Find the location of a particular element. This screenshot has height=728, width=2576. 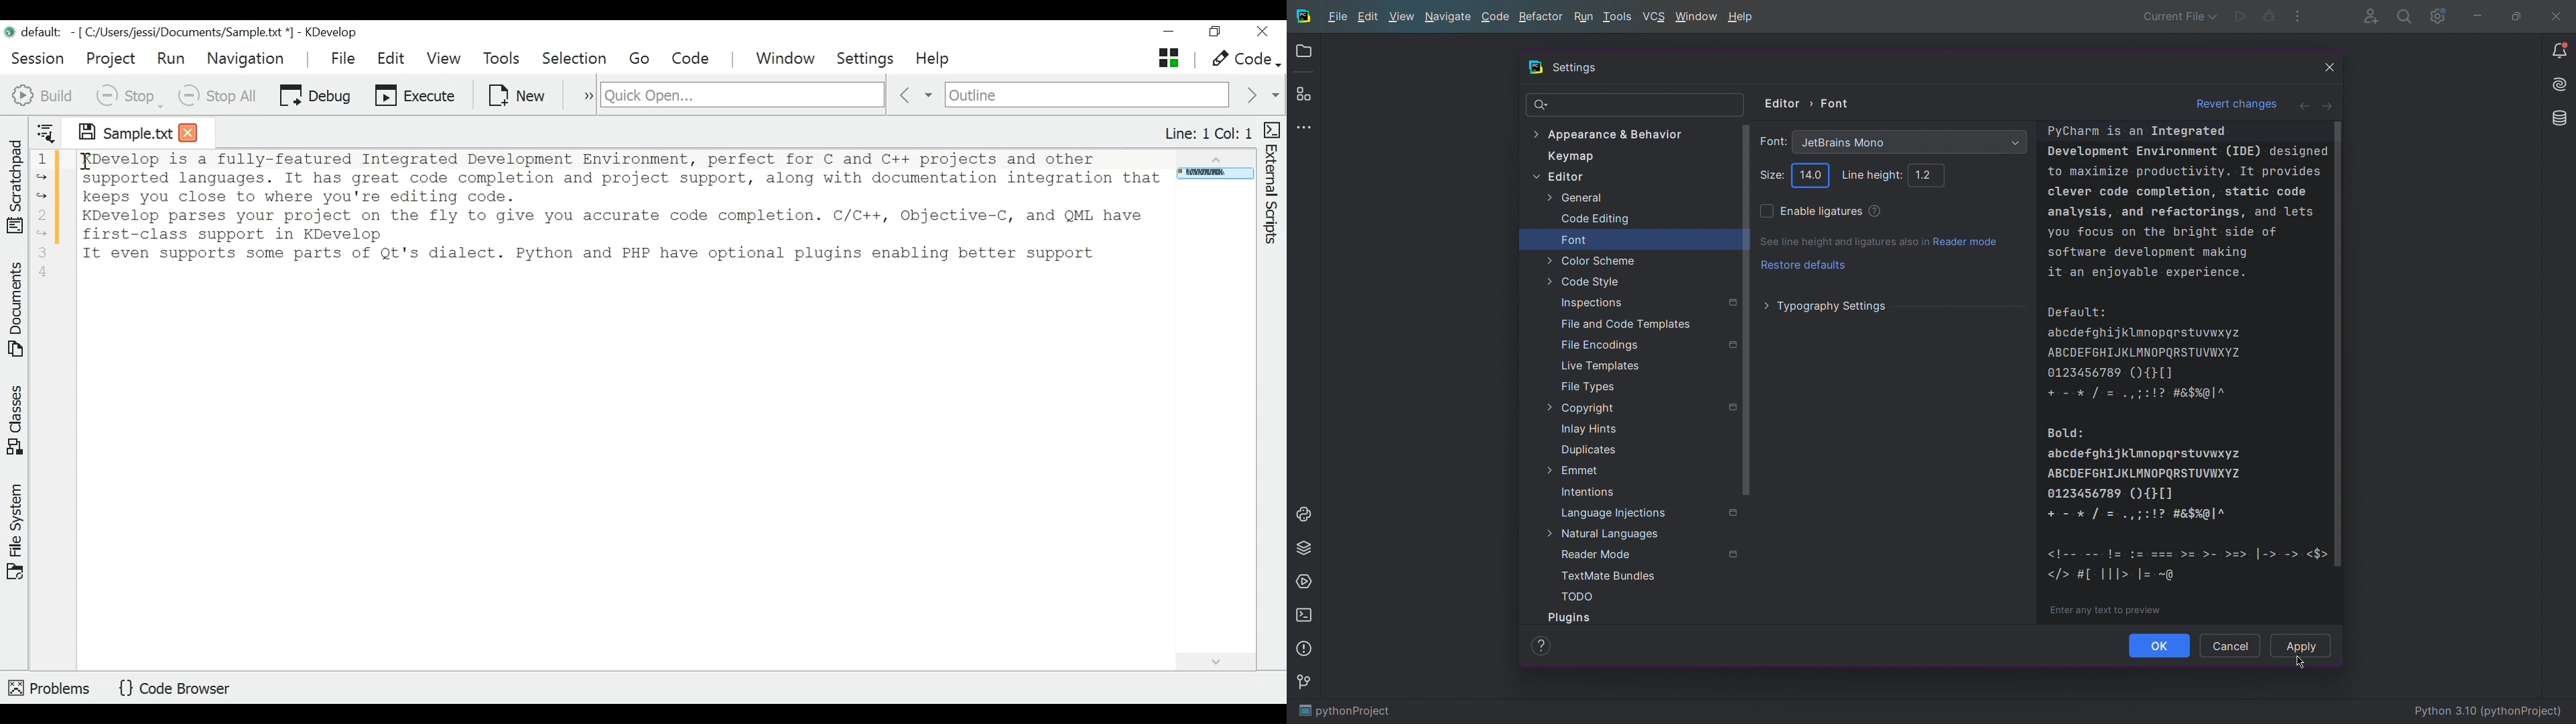

View is located at coordinates (1401, 19).